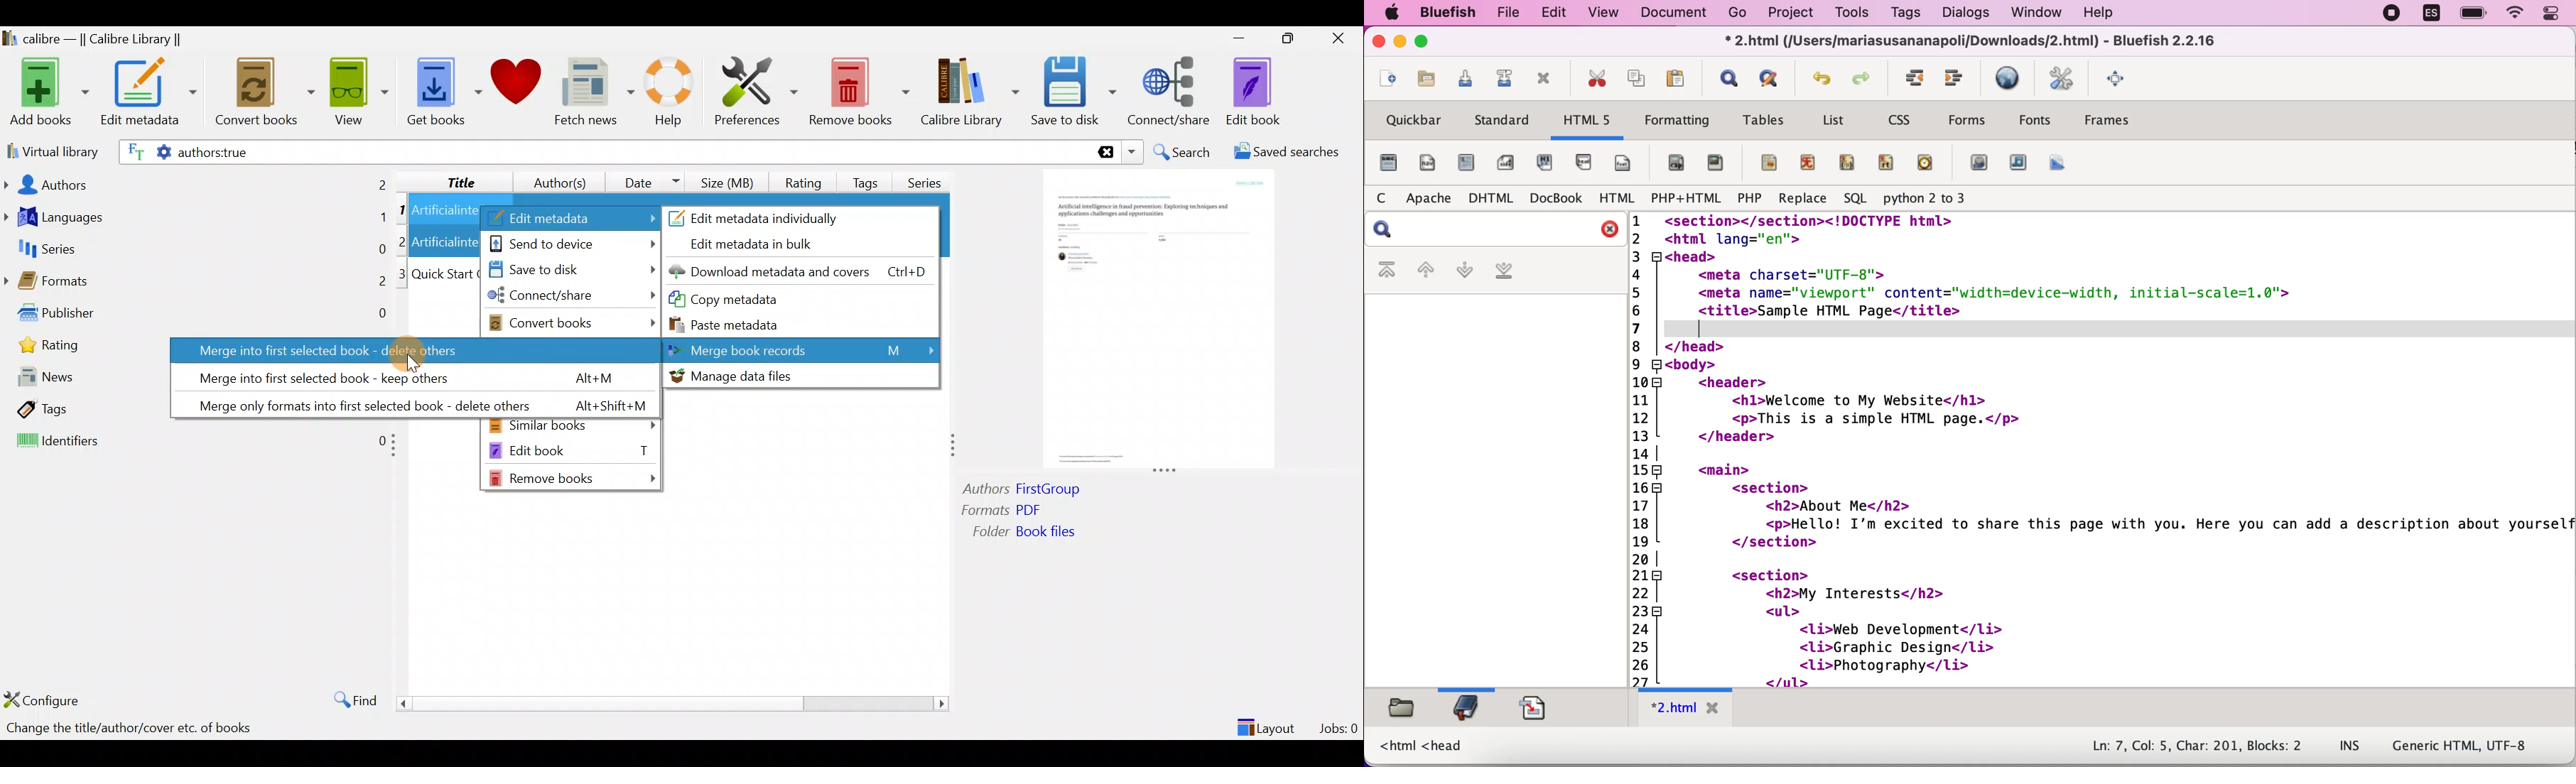 The width and height of the screenshot is (2576, 784). What do you see at coordinates (762, 245) in the screenshot?
I see `Edit metadata in bulk` at bounding box center [762, 245].